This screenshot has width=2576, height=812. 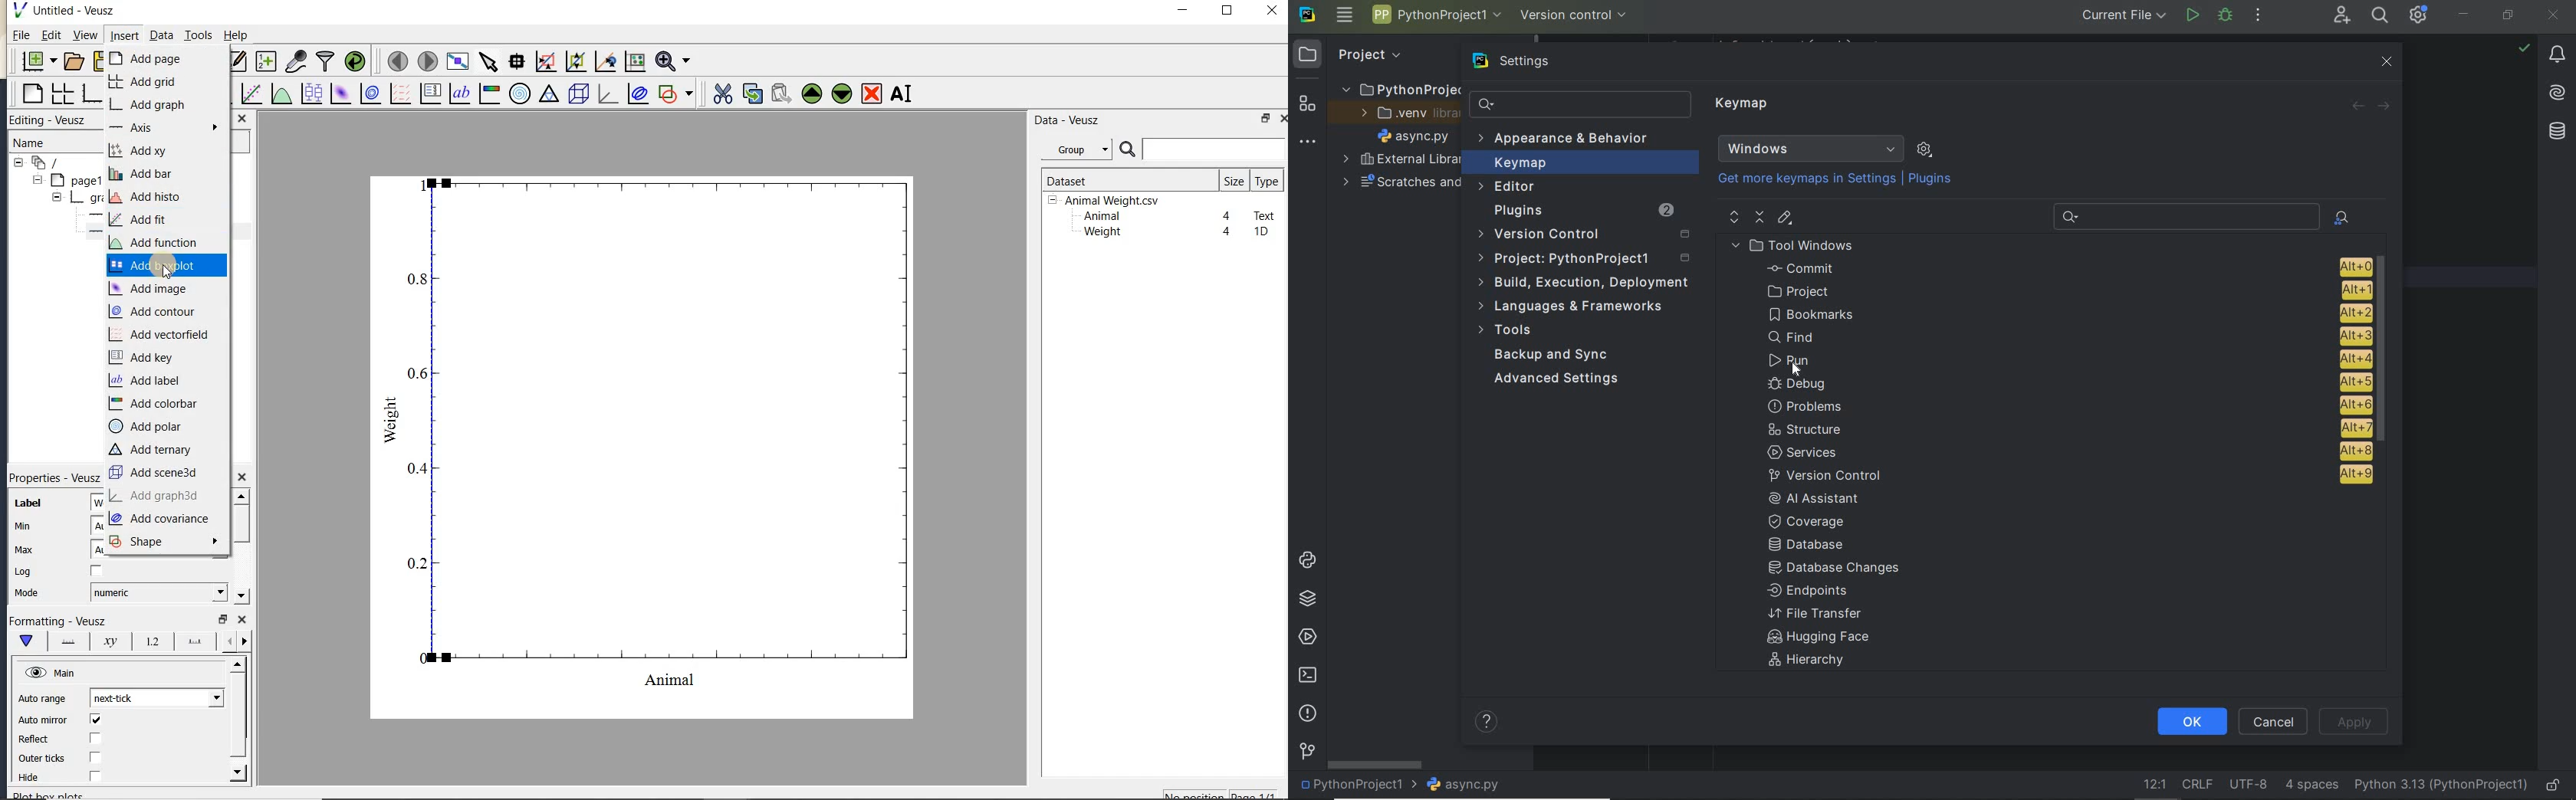 I want to click on document, so click(x=38, y=163).